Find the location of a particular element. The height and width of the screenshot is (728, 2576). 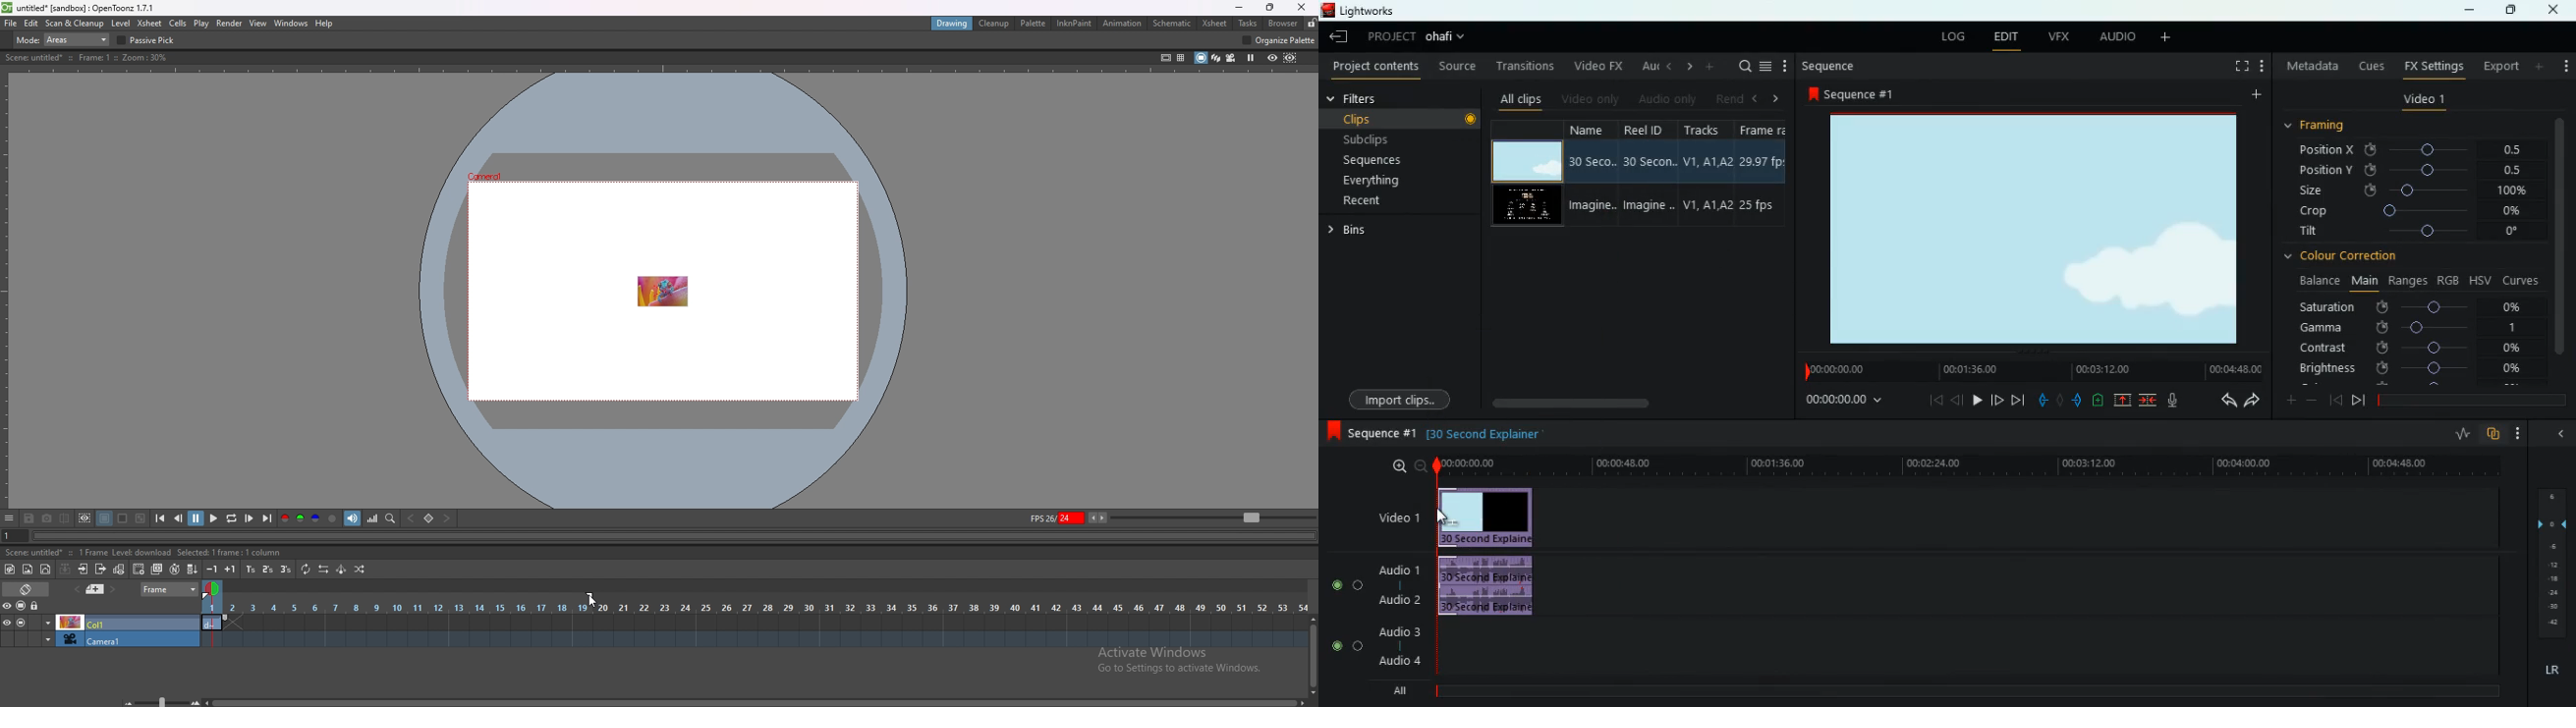

filters is located at coordinates (1383, 97).